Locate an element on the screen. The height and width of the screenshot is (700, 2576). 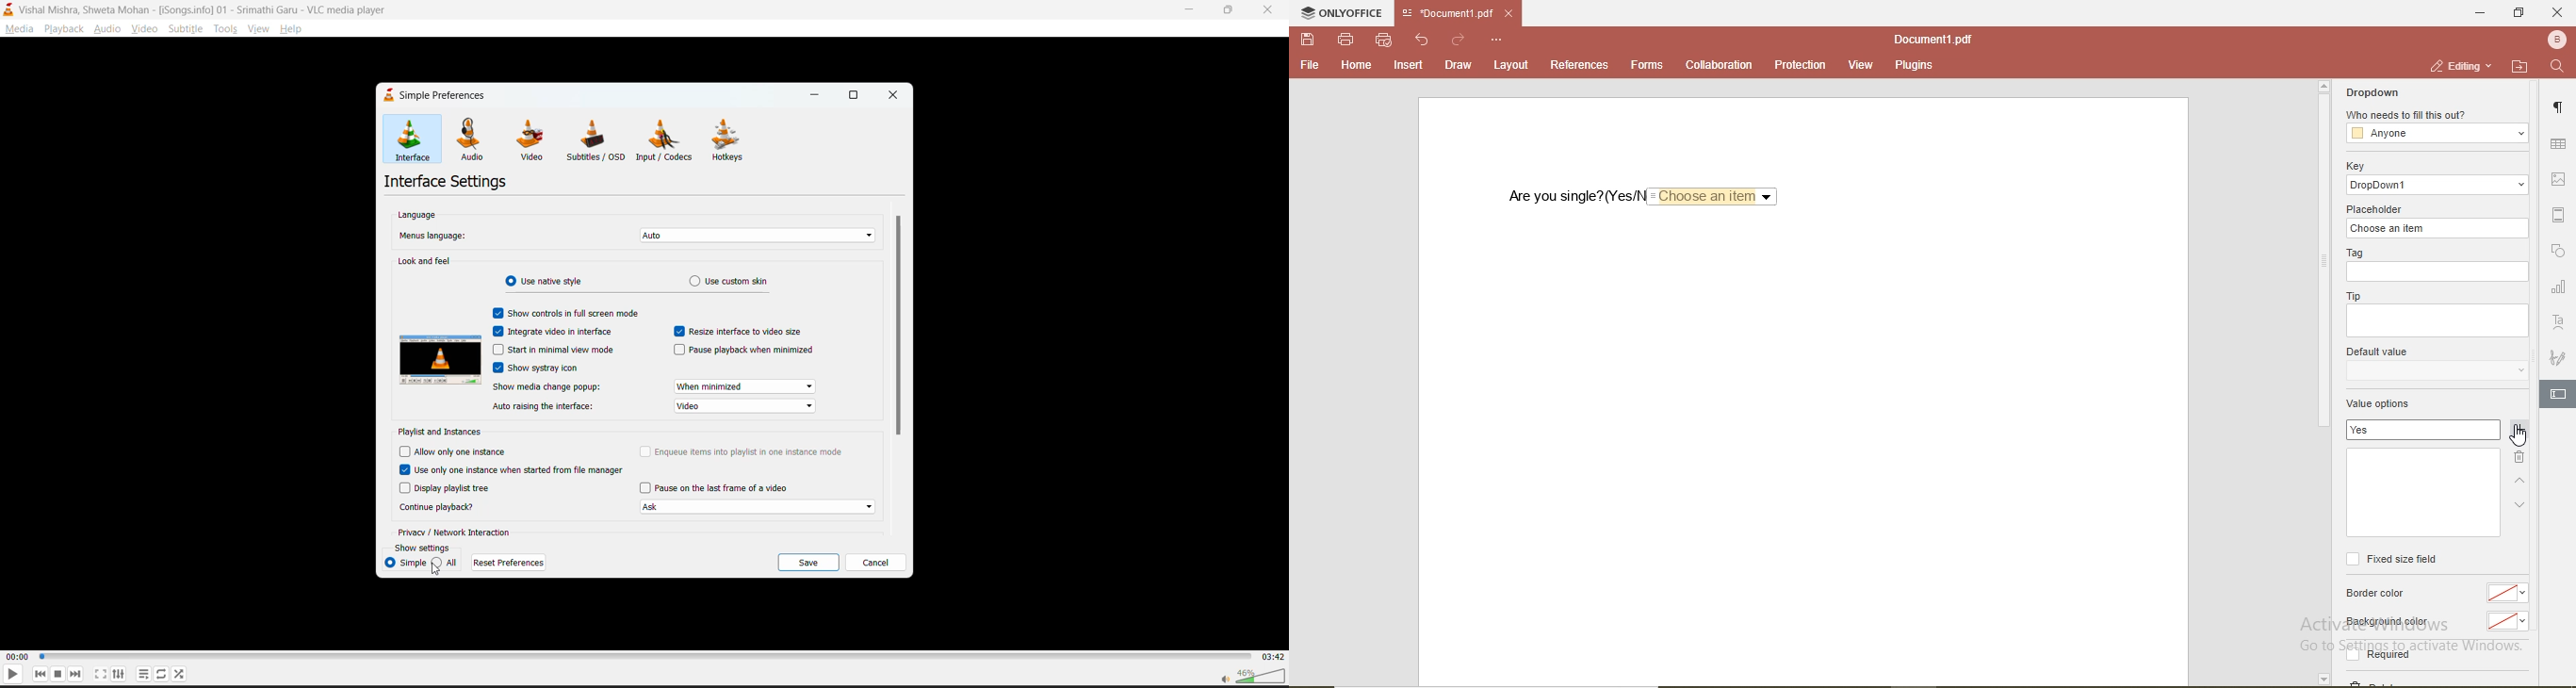
Background color is located at coordinates (2385, 621).